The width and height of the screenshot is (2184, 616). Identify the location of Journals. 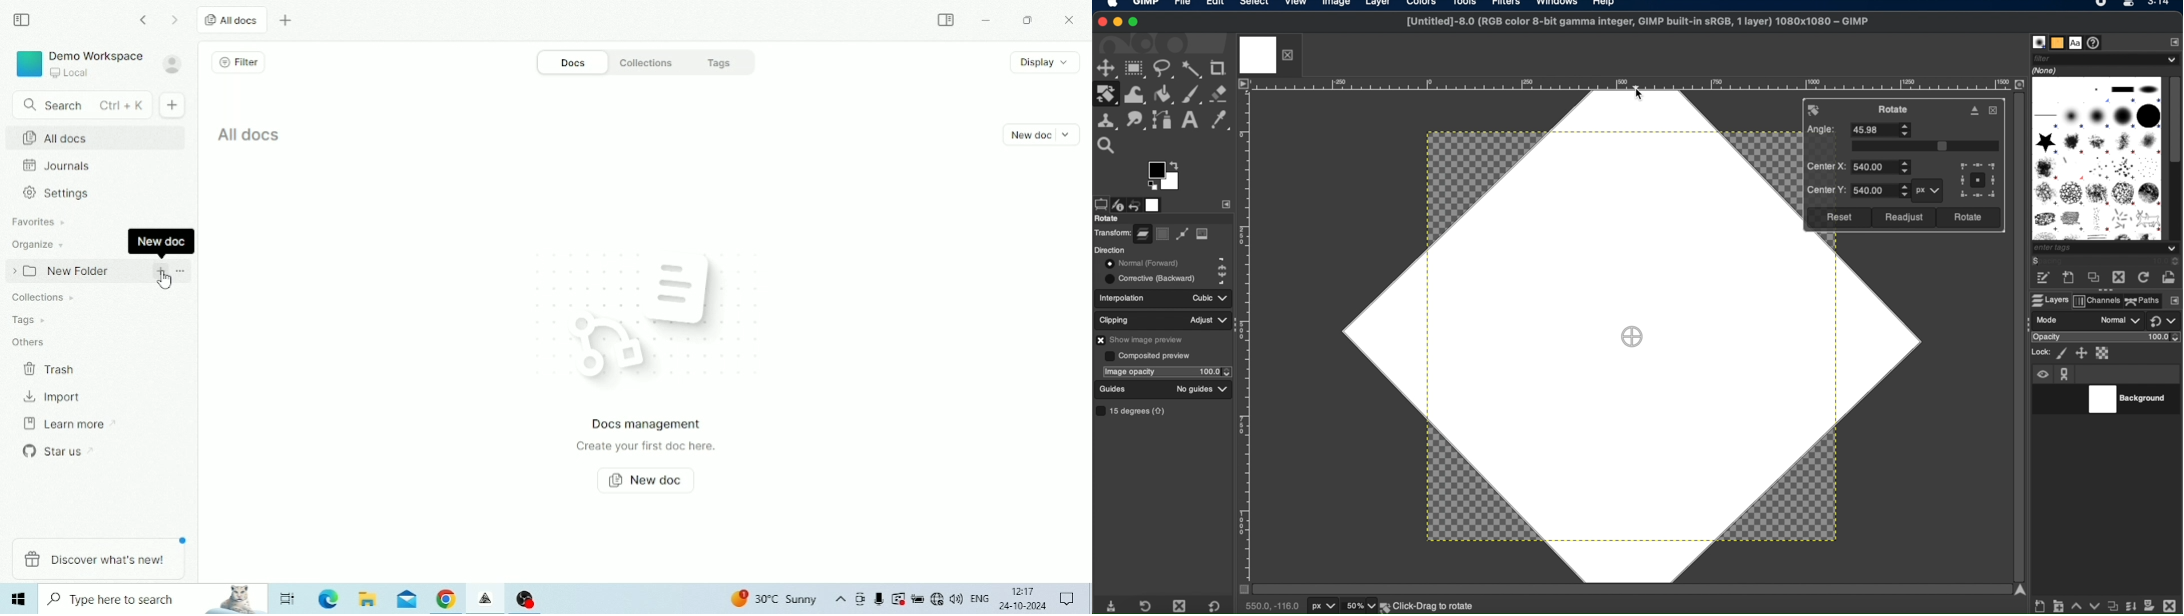
(57, 165).